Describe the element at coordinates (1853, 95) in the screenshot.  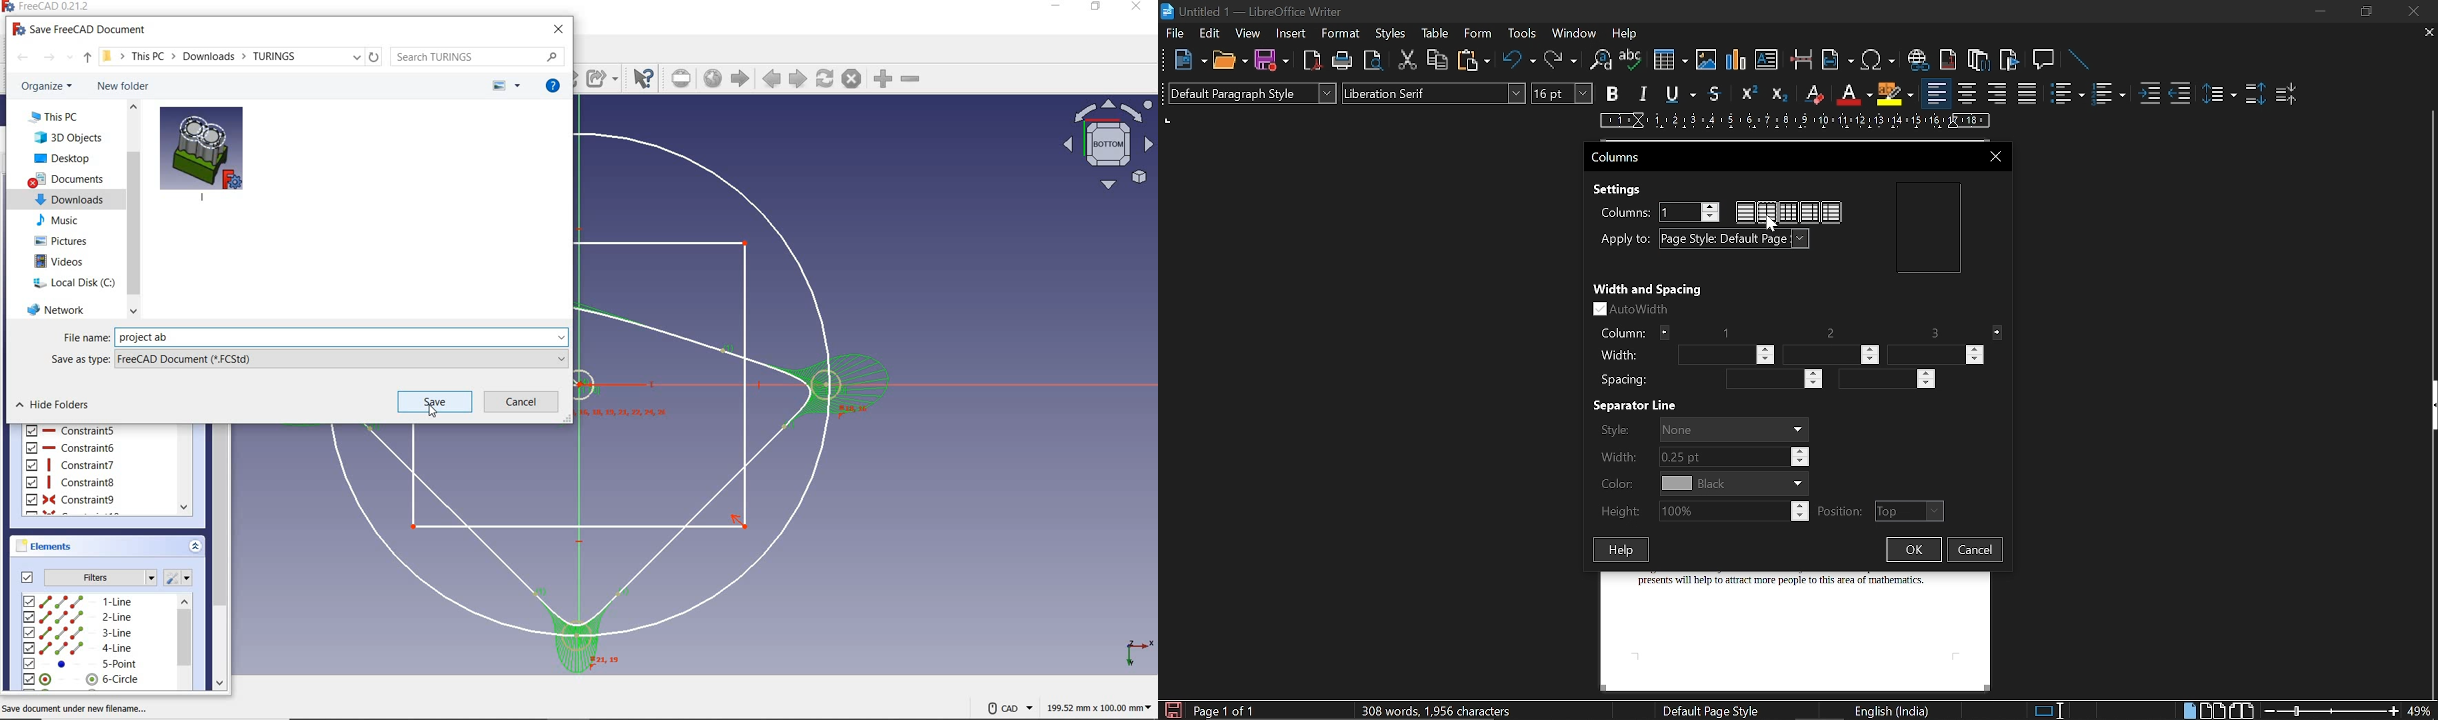
I see `Underline` at that location.